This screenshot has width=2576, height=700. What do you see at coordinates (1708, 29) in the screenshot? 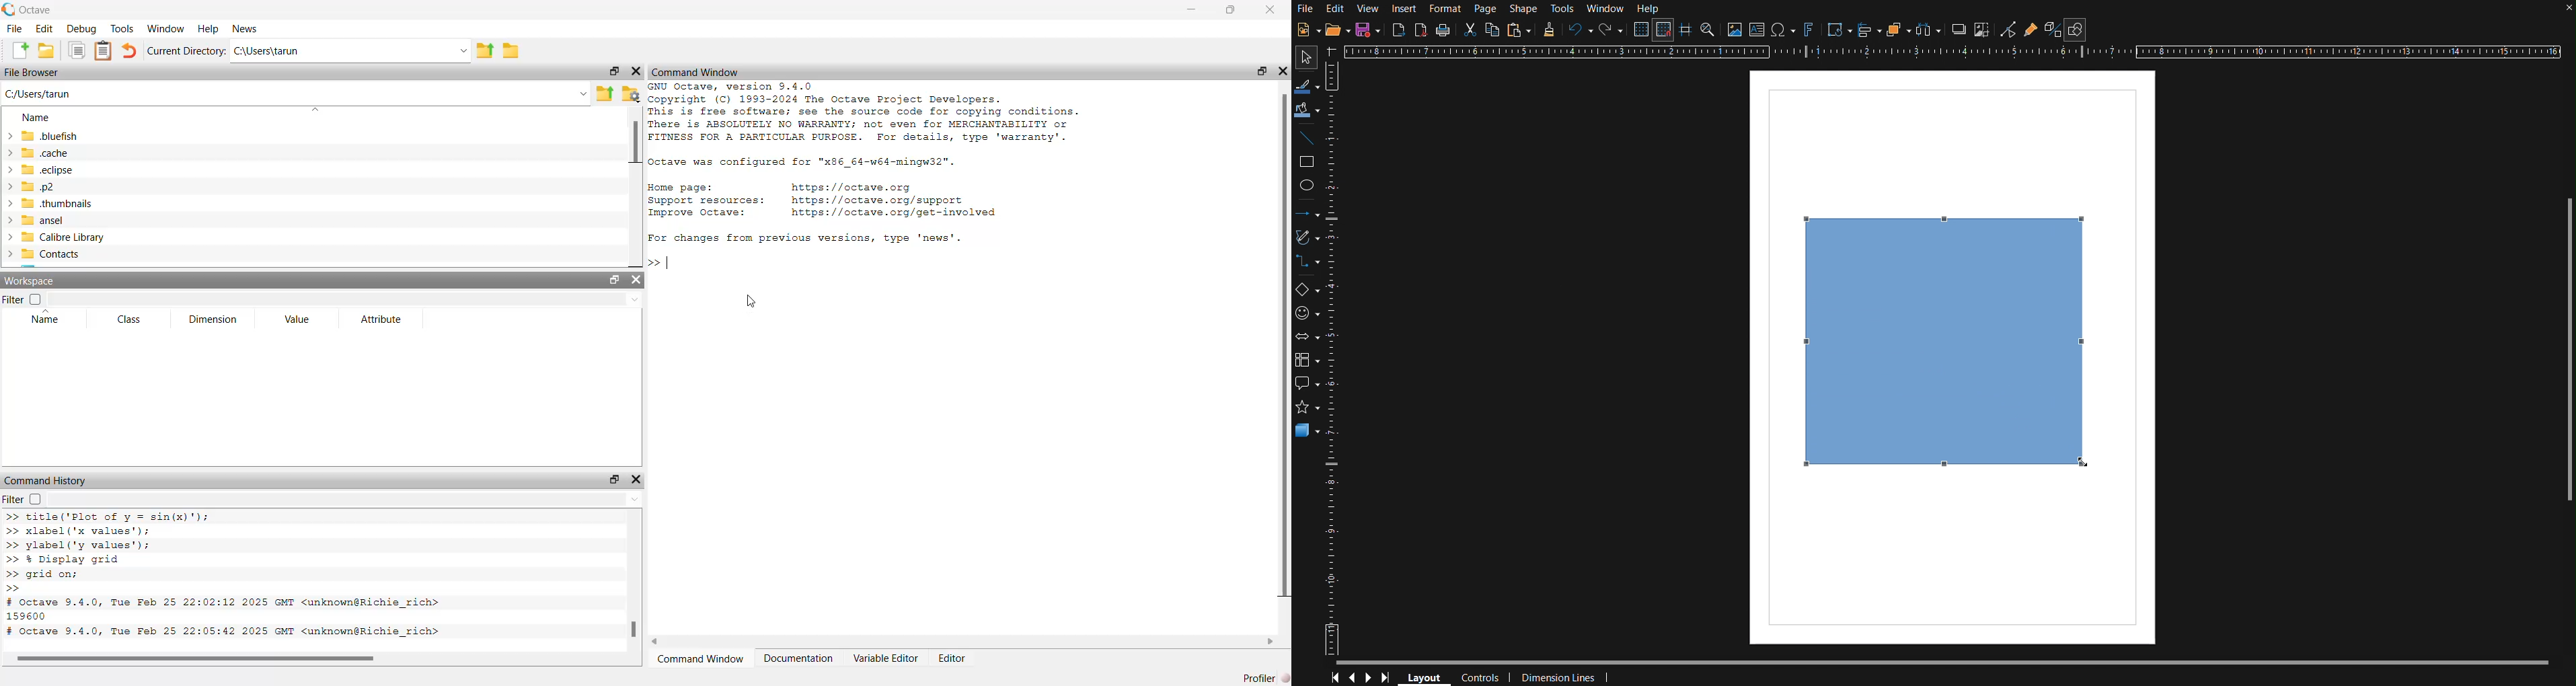
I see `Zoom and Pan` at bounding box center [1708, 29].